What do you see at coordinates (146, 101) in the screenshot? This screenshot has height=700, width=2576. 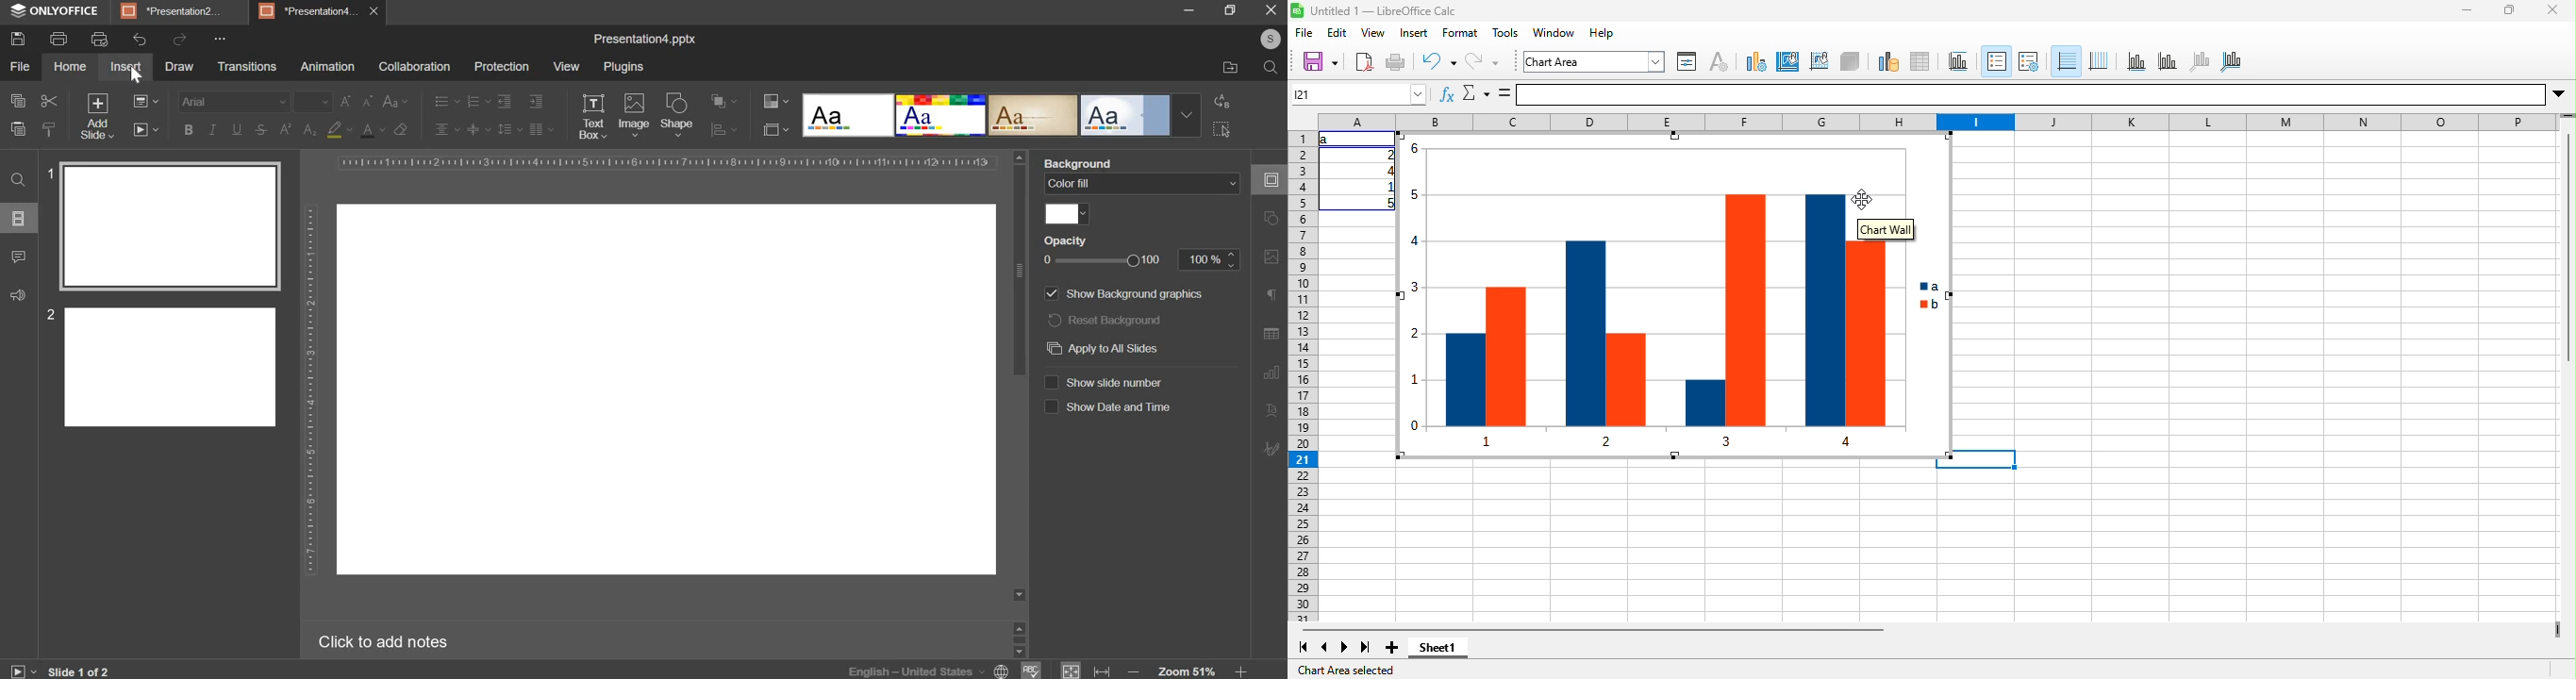 I see `change slide layout` at bounding box center [146, 101].